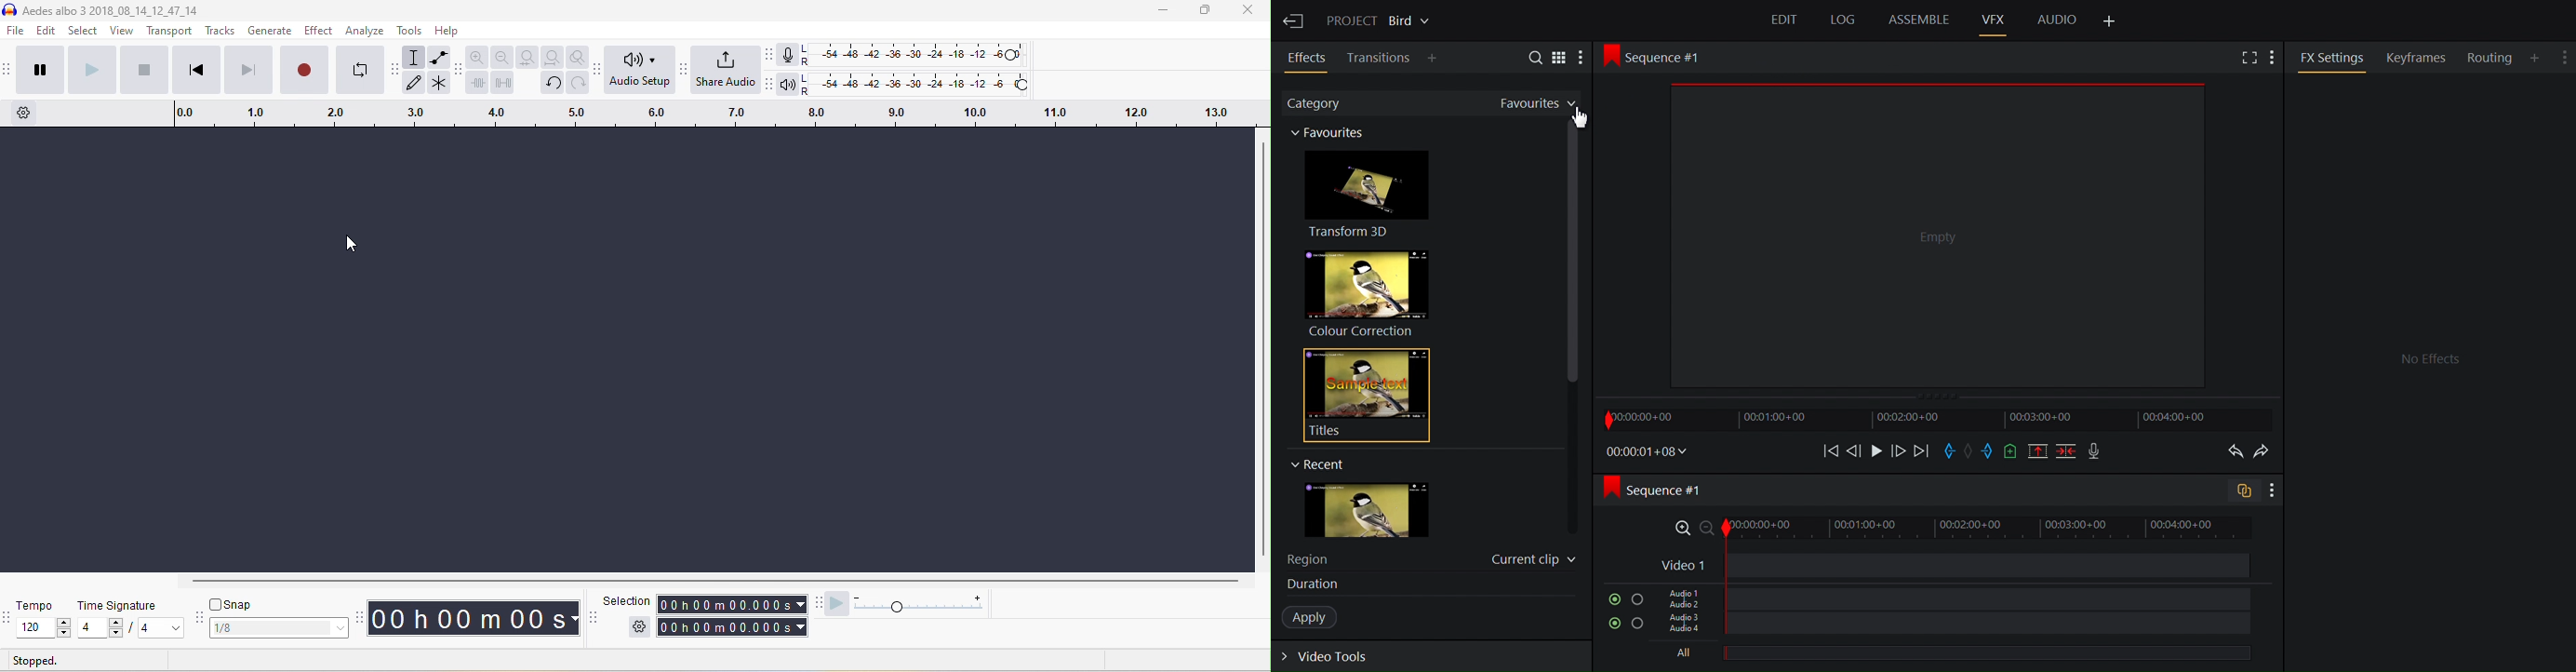 This screenshot has width=2576, height=672. What do you see at coordinates (414, 81) in the screenshot?
I see `draw tool ` at bounding box center [414, 81].